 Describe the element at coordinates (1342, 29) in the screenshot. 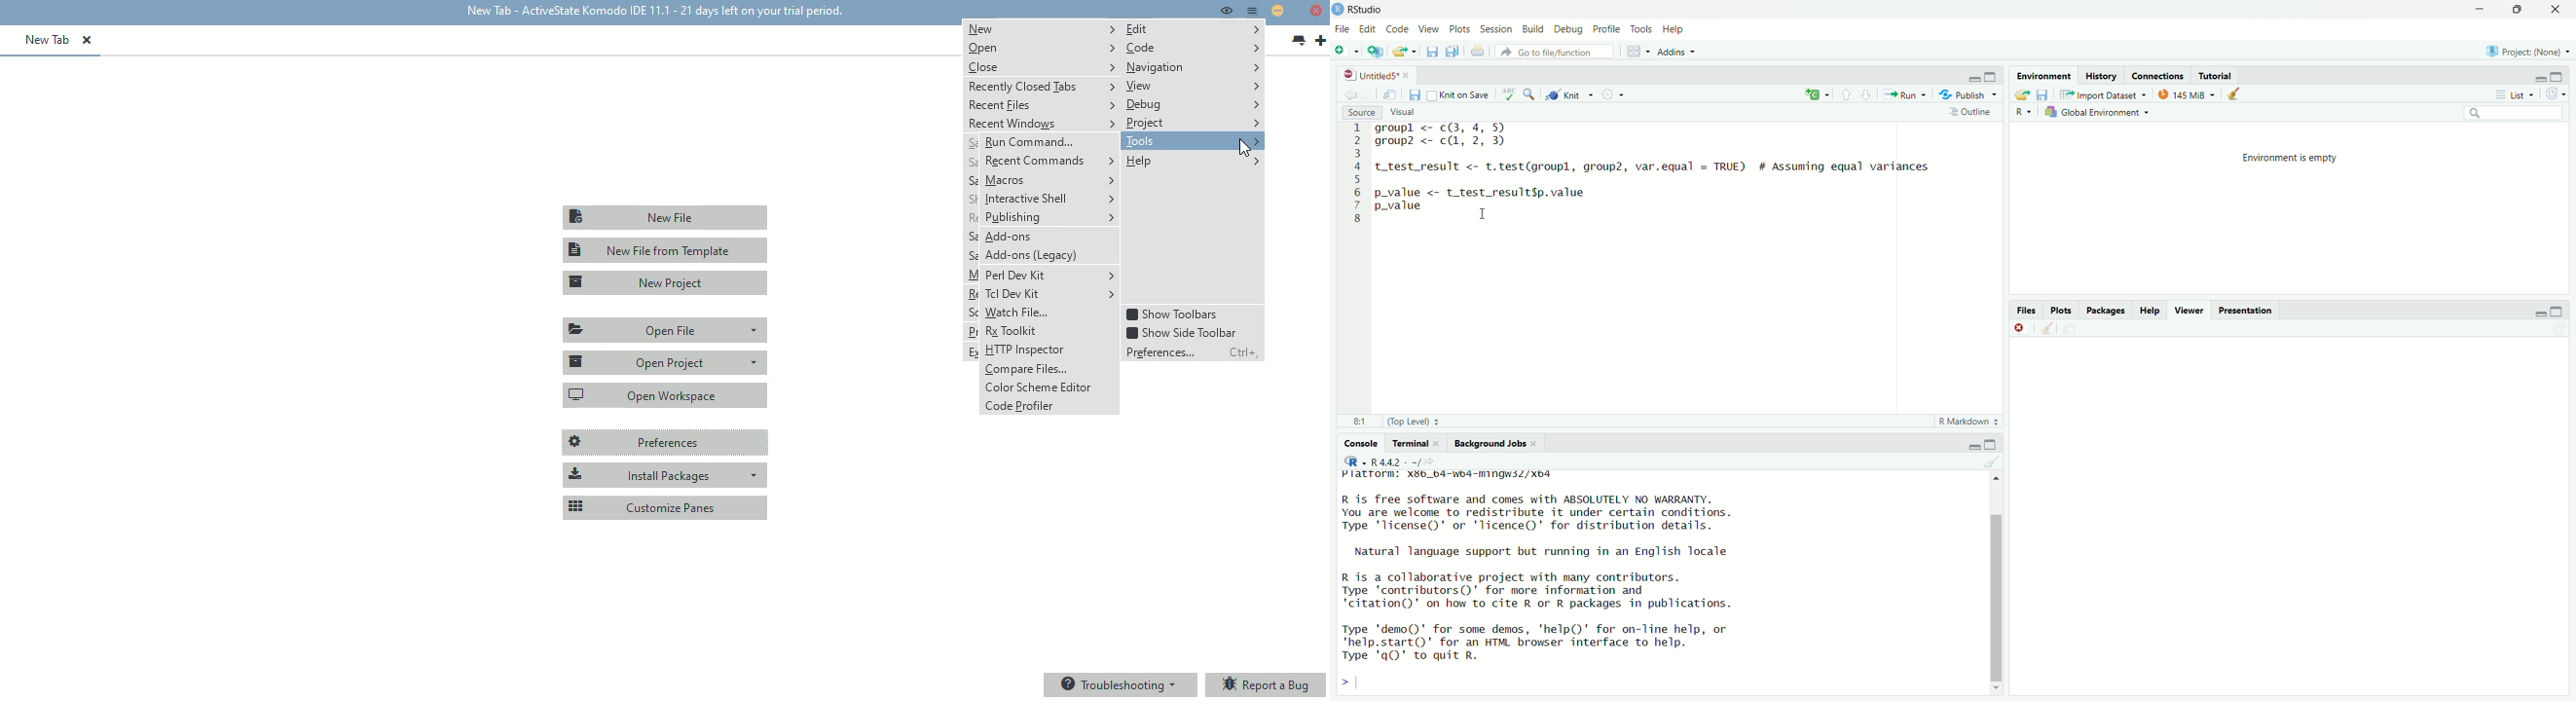

I see `File` at that location.